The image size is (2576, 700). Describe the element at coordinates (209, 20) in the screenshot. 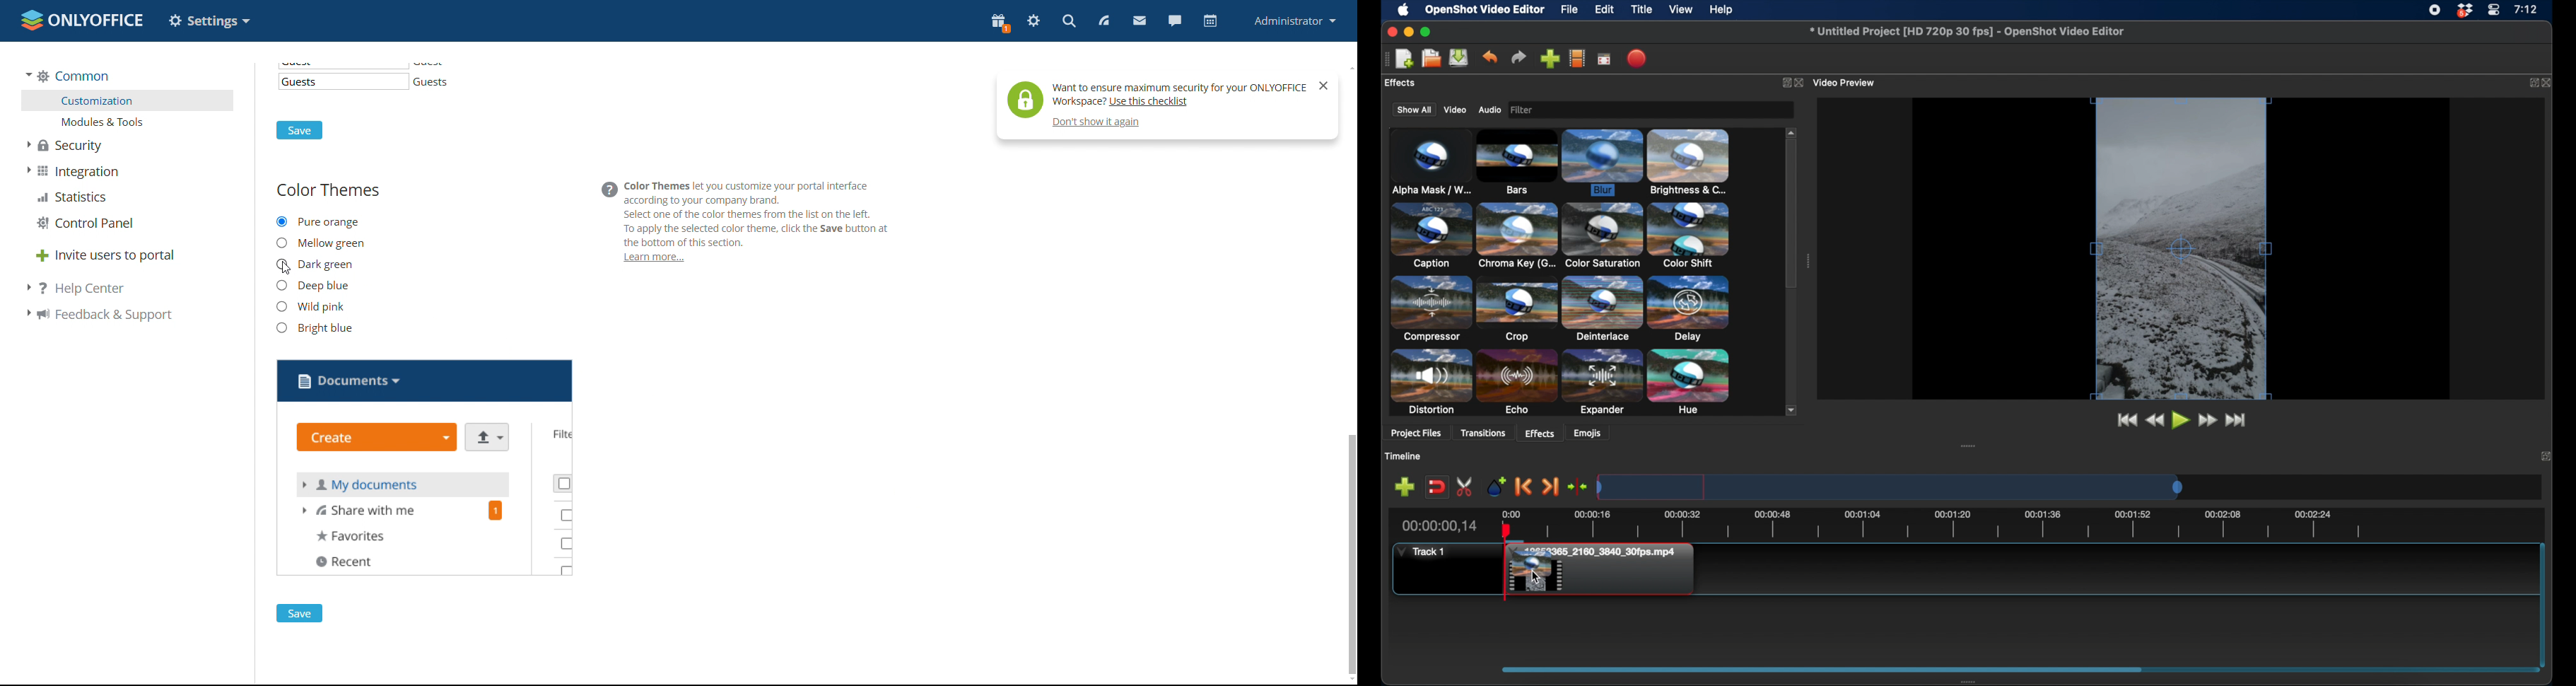

I see `option changed` at that location.